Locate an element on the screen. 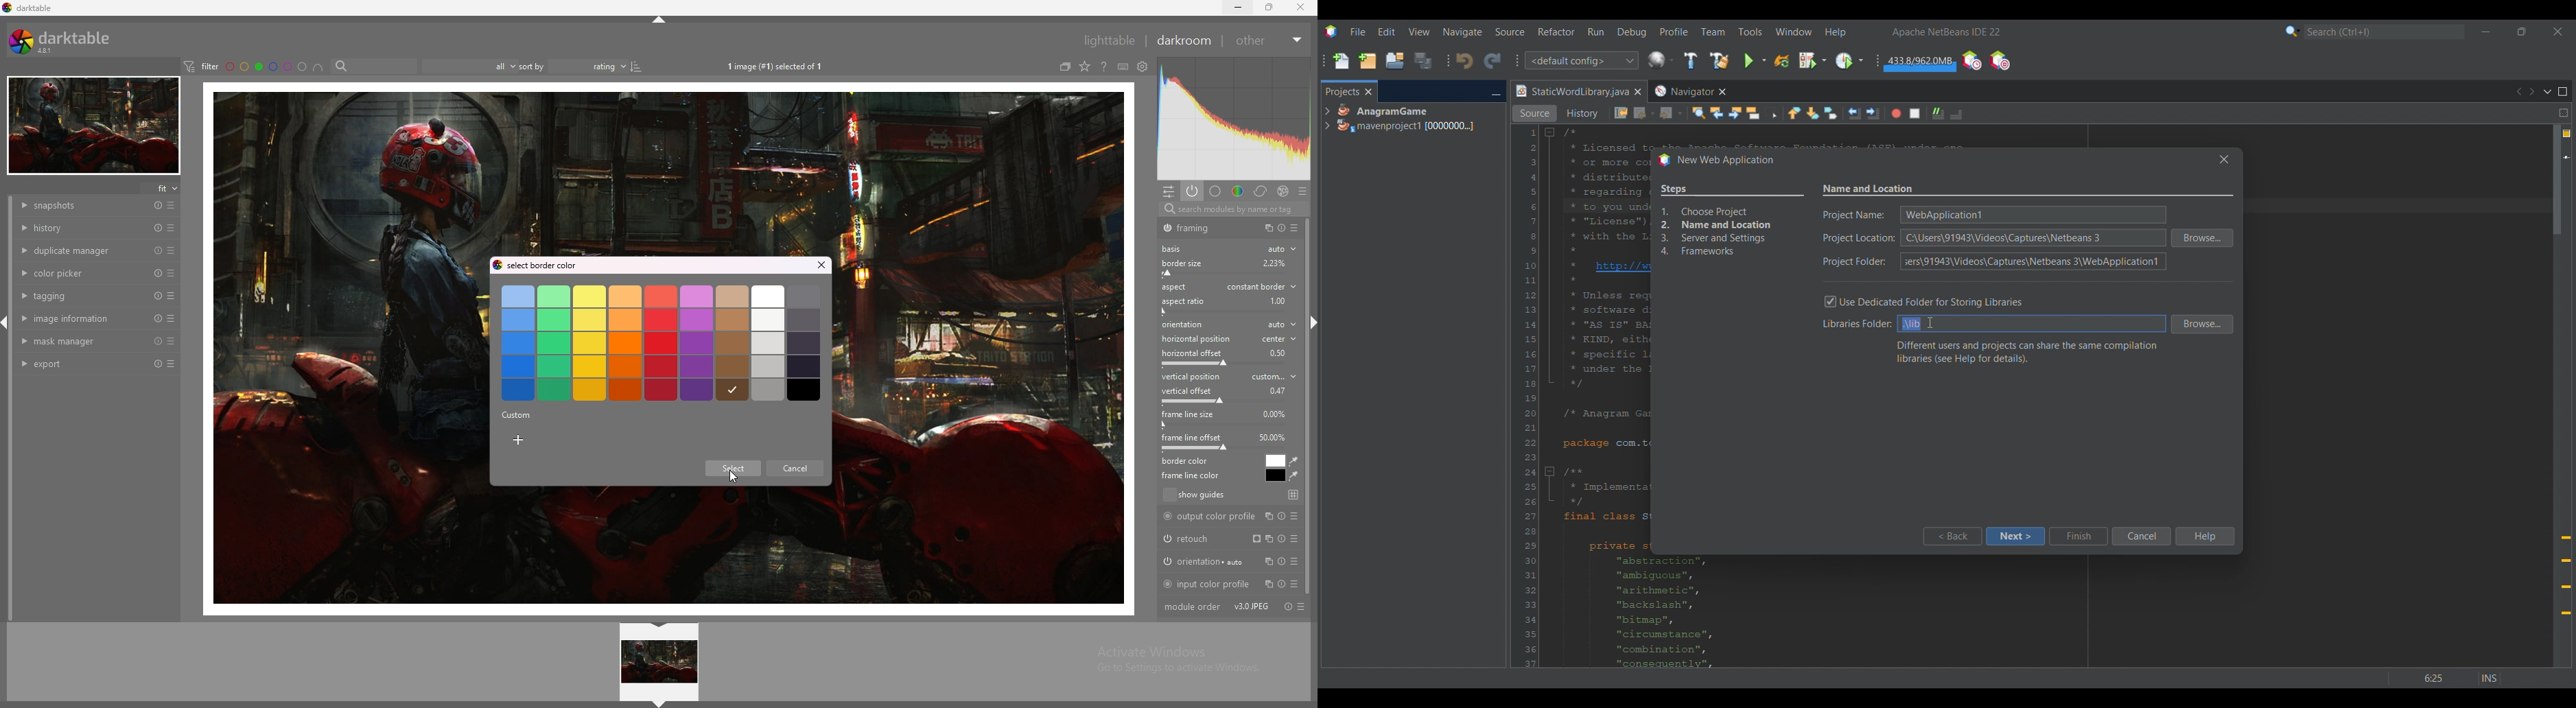 This screenshot has height=728, width=2576. darktable is located at coordinates (29, 8).